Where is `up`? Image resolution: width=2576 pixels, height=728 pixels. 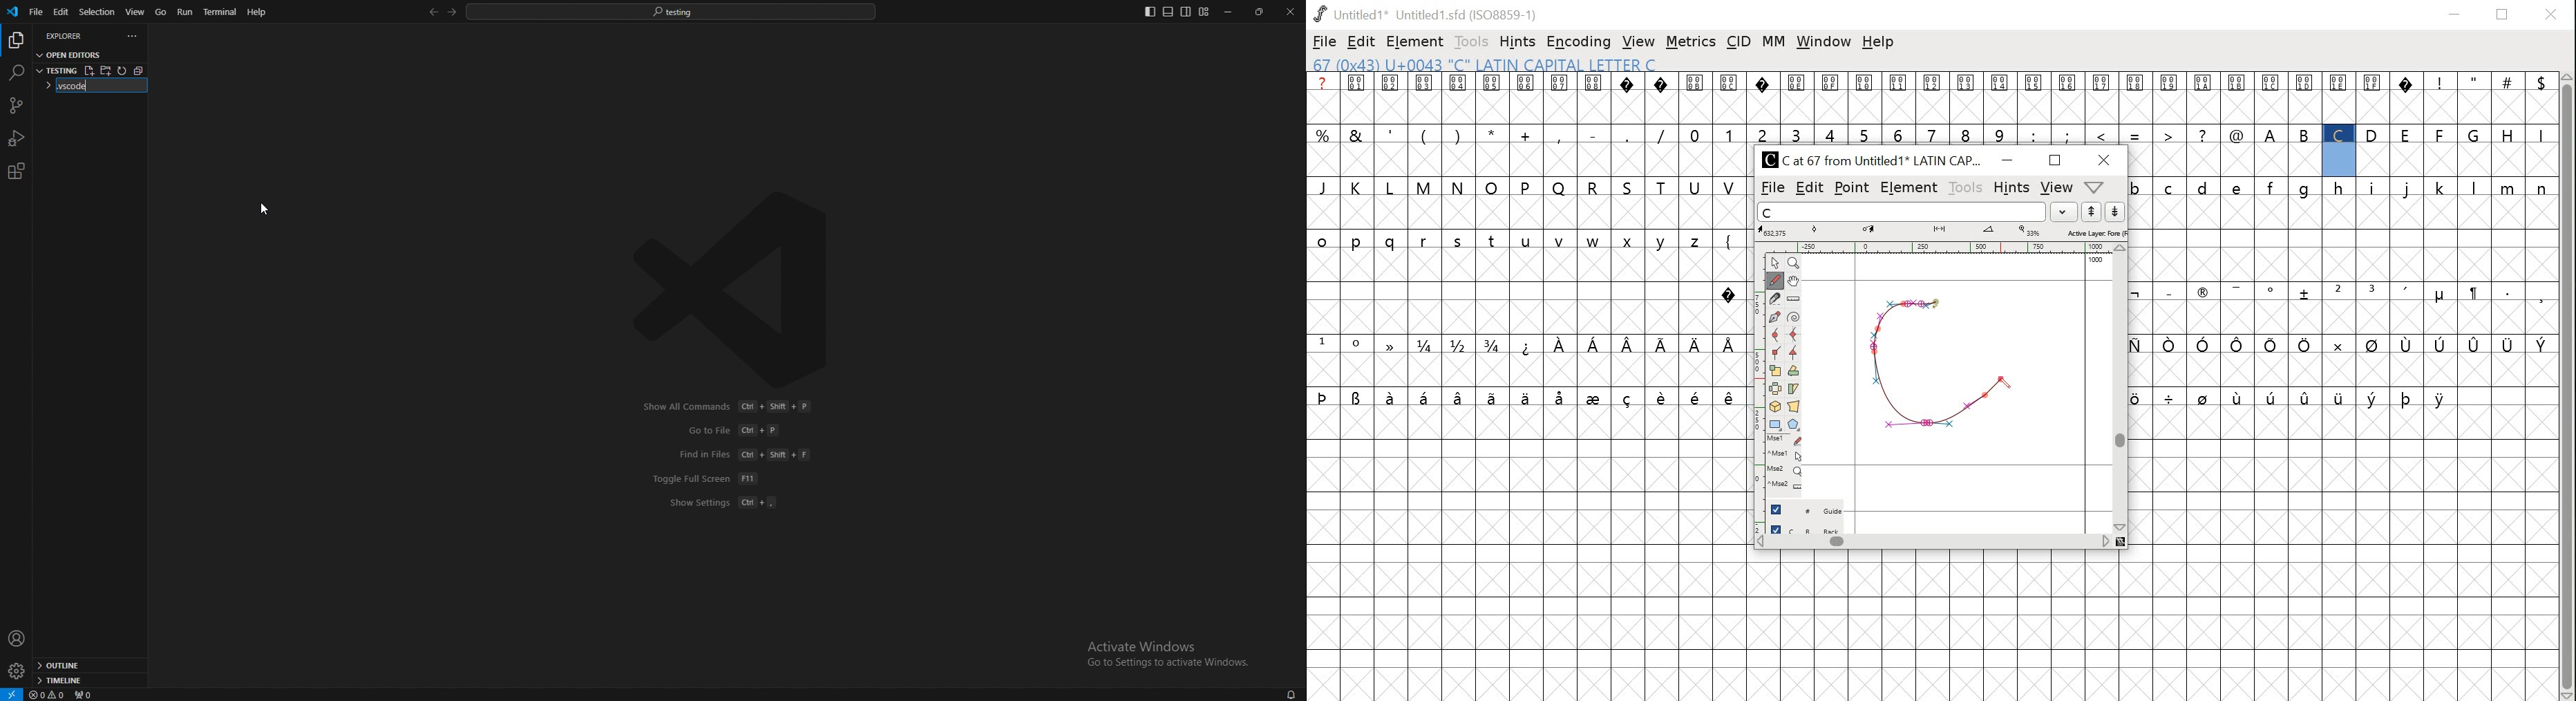 up is located at coordinates (2092, 212).